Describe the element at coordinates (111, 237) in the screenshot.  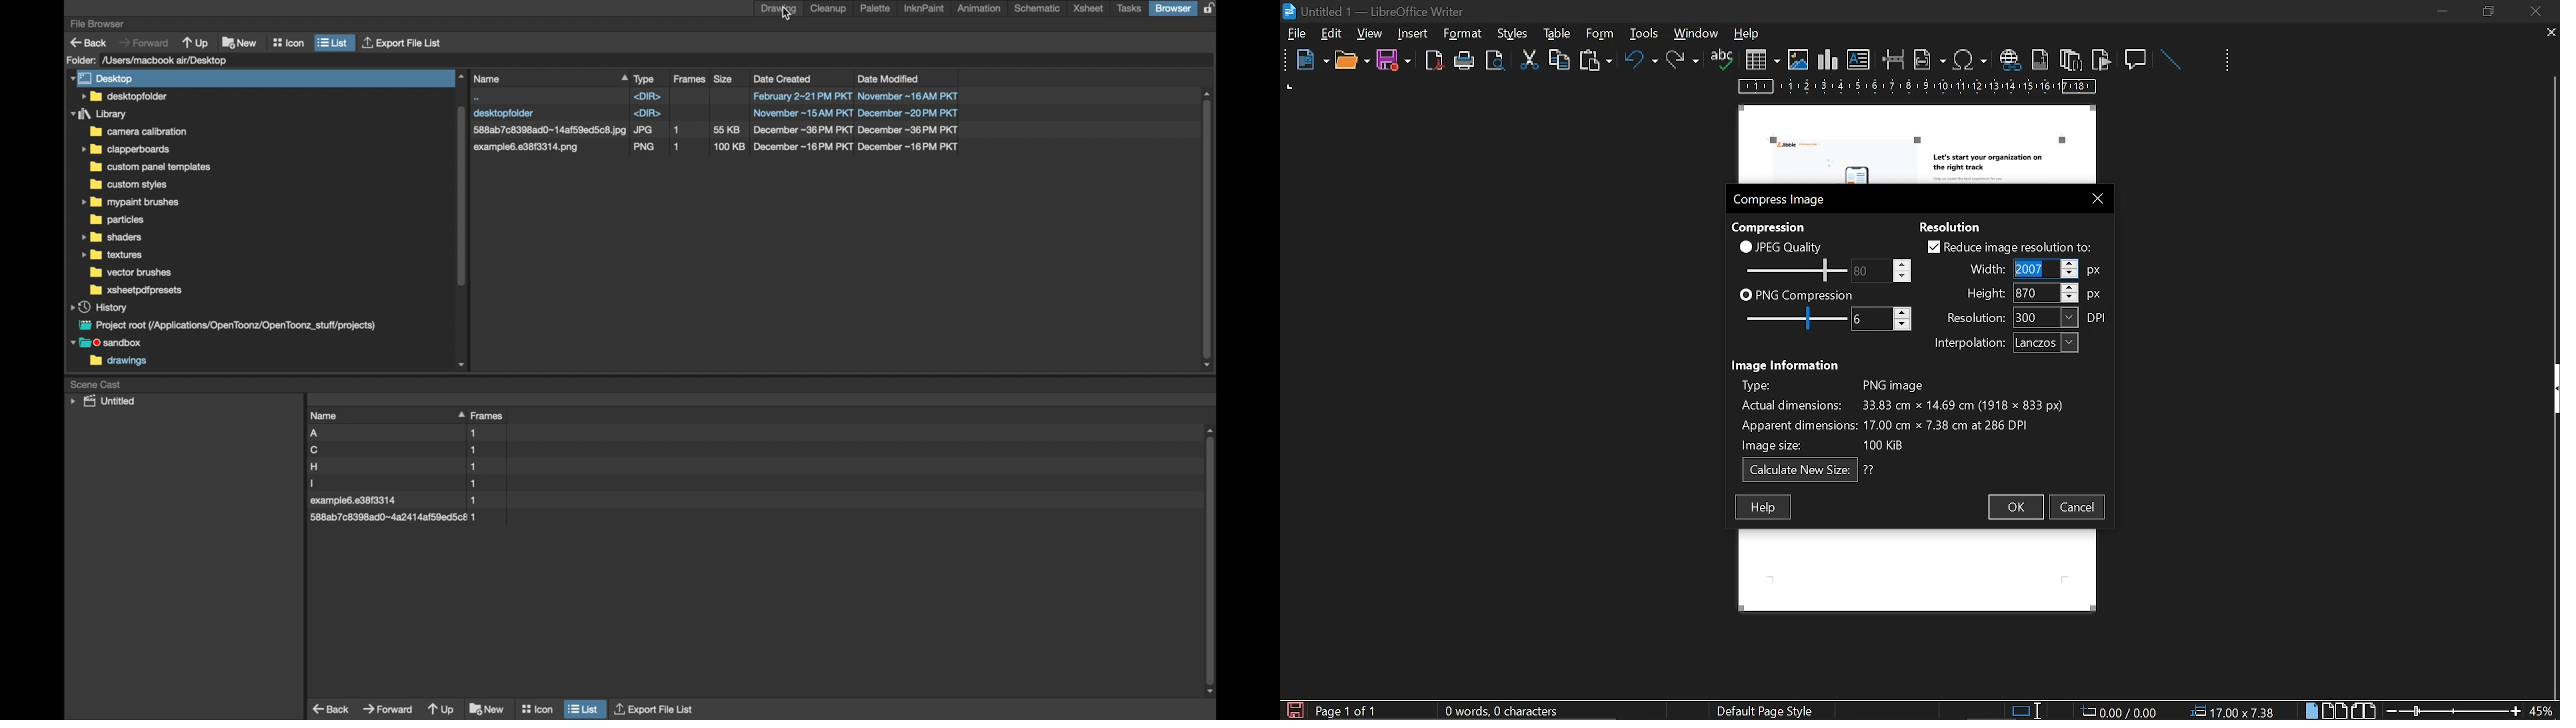
I see `folder` at that location.